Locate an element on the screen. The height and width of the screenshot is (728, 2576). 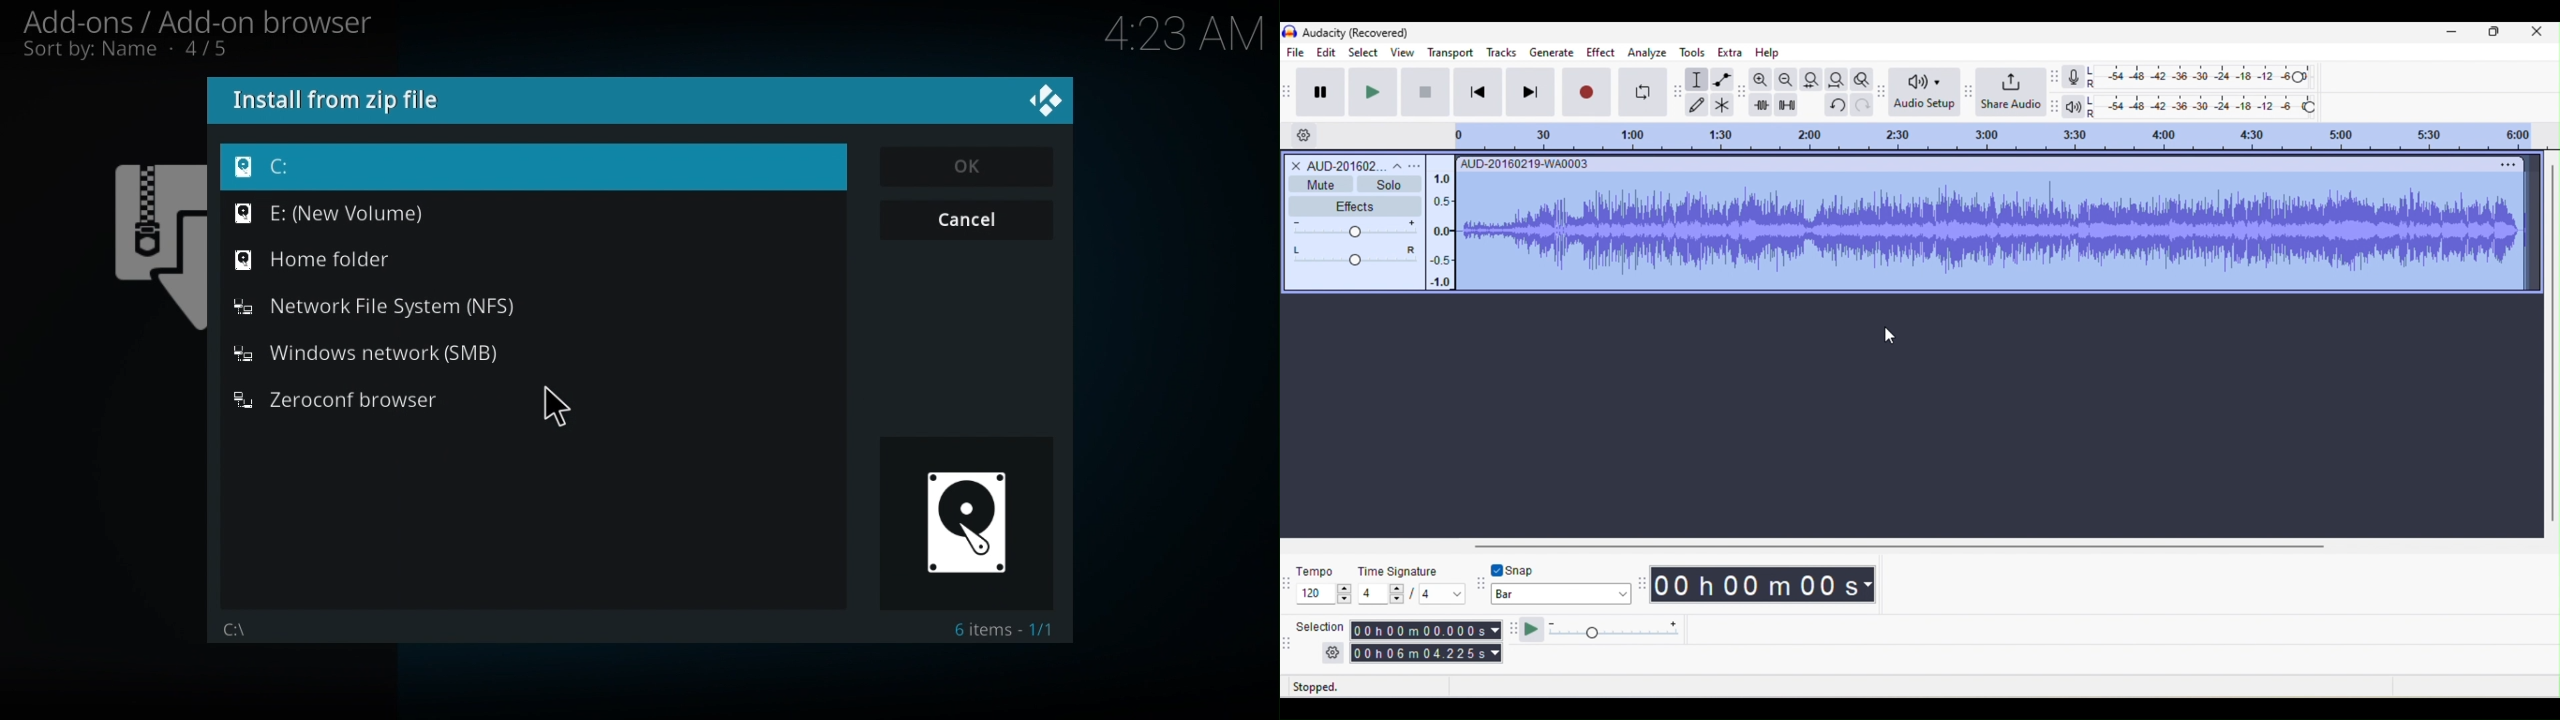
envelope tool is located at coordinates (1723, 79).